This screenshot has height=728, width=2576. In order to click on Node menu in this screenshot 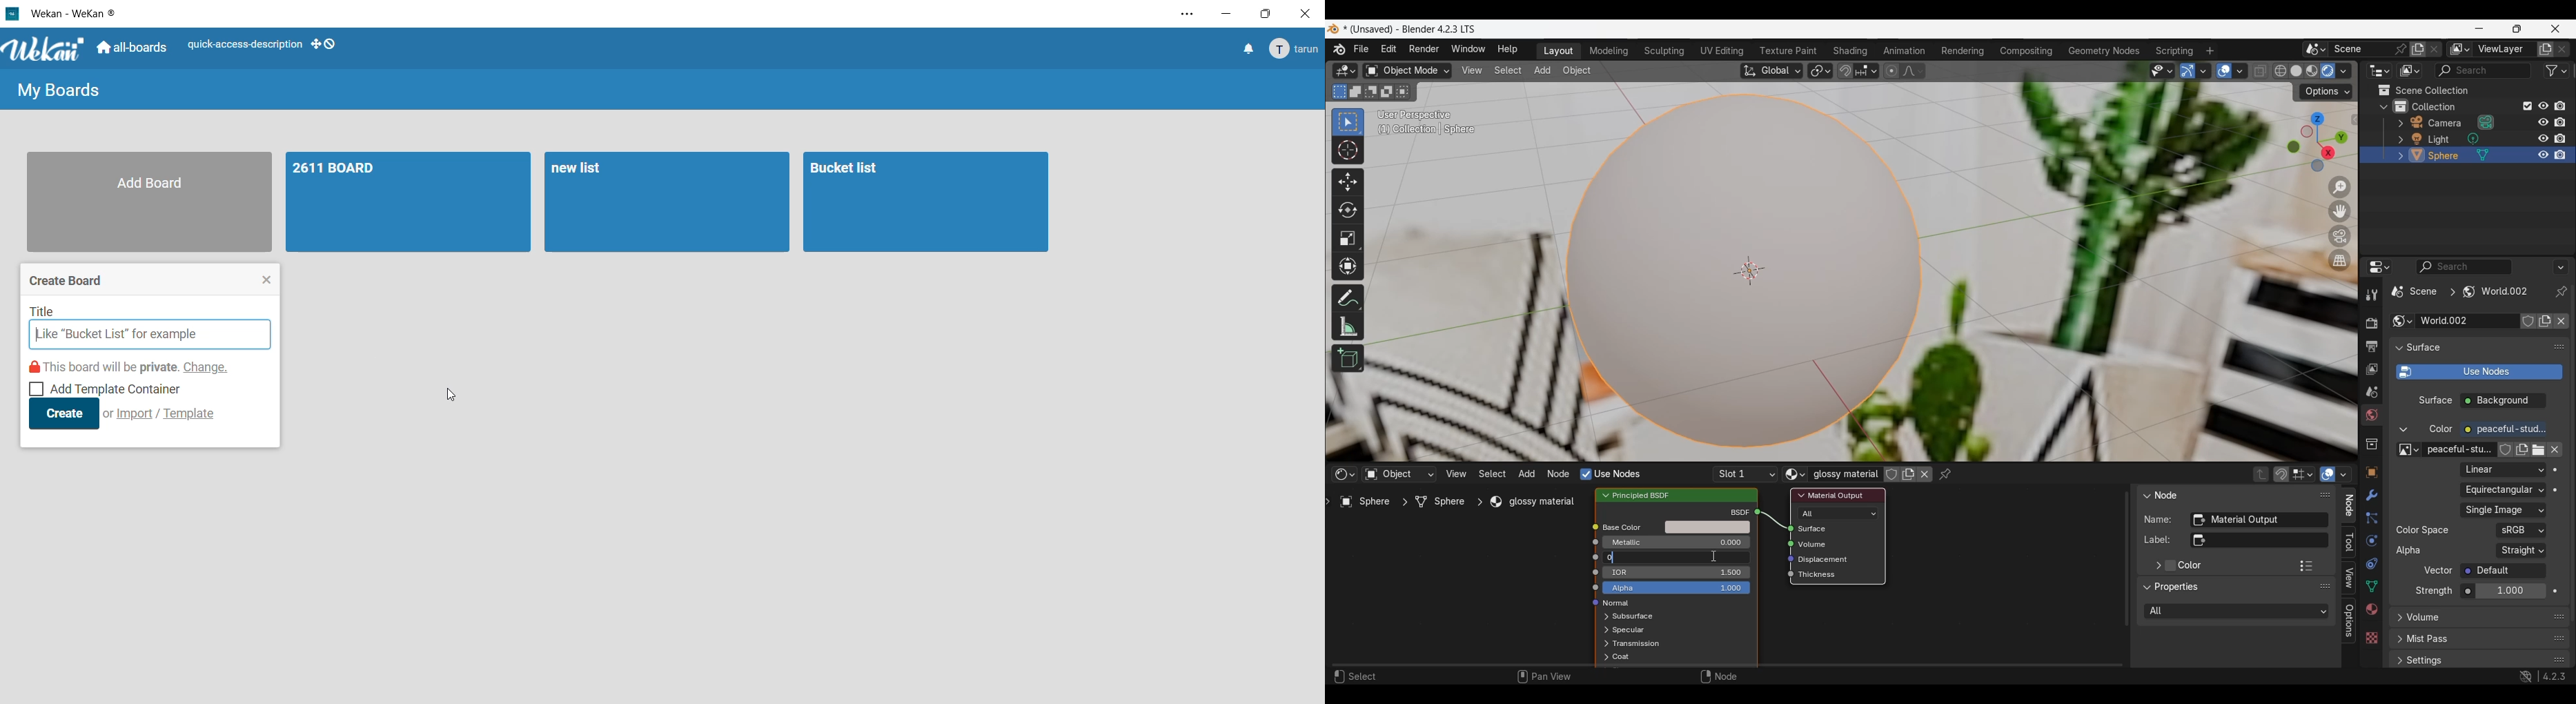, I will do `click(1559, 474)`.